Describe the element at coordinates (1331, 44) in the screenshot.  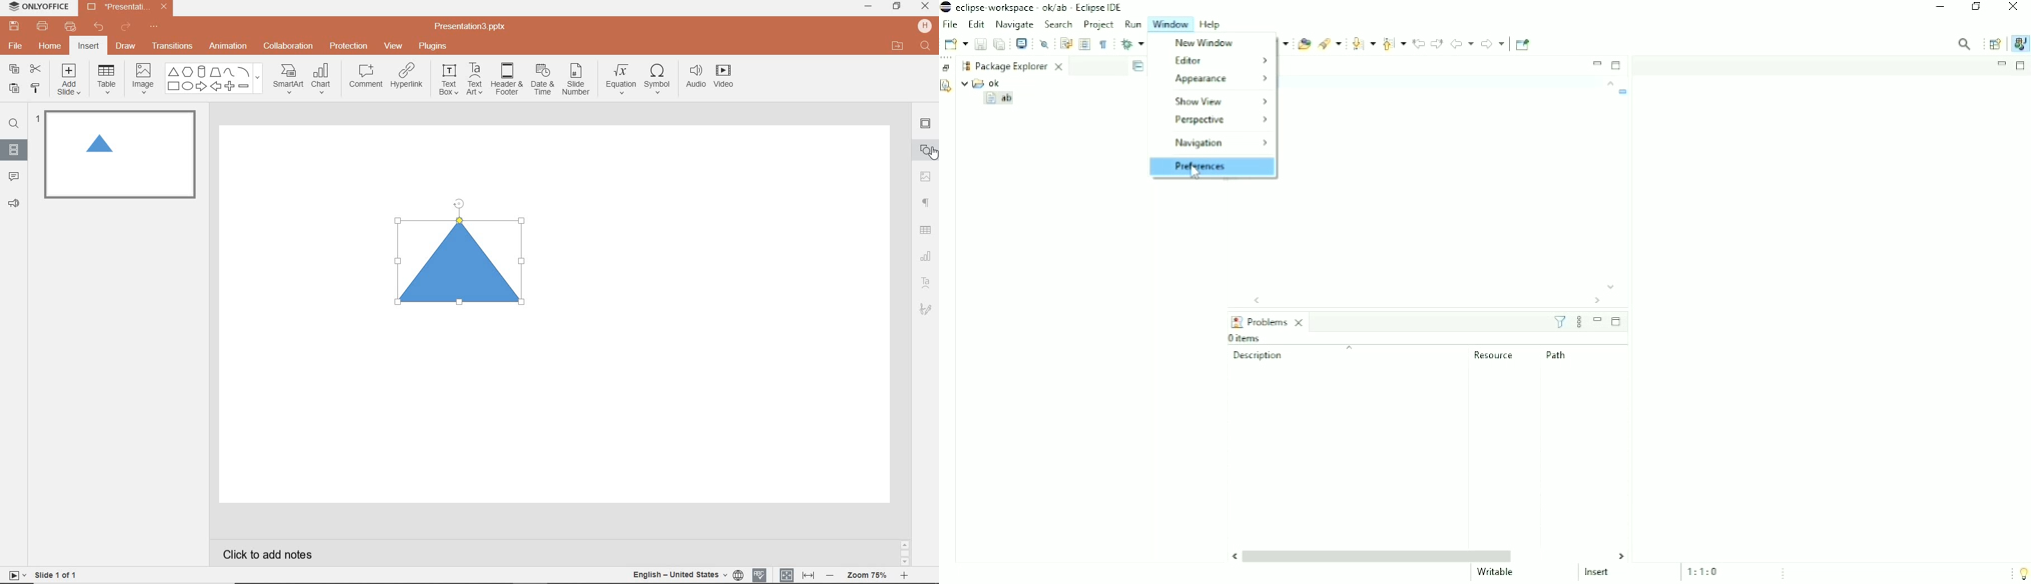
I see `Search` at that location.